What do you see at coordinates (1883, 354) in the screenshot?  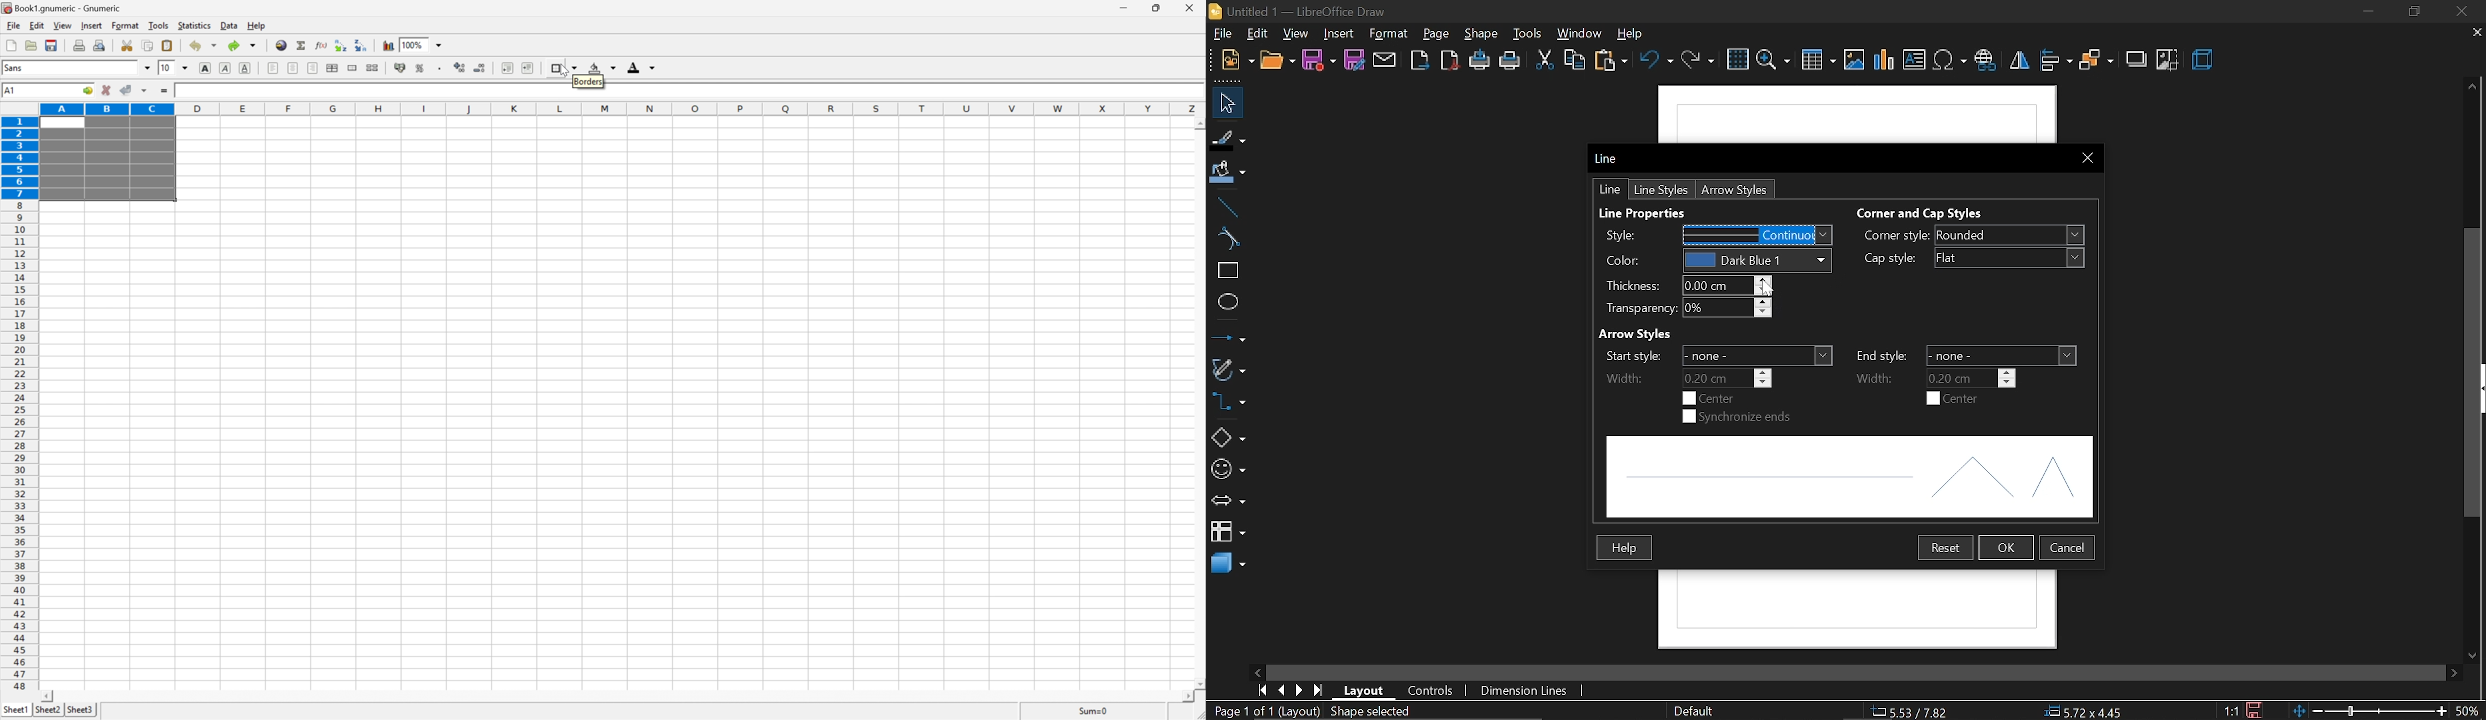 I see `End style:` at bounding box center [1883, 354].